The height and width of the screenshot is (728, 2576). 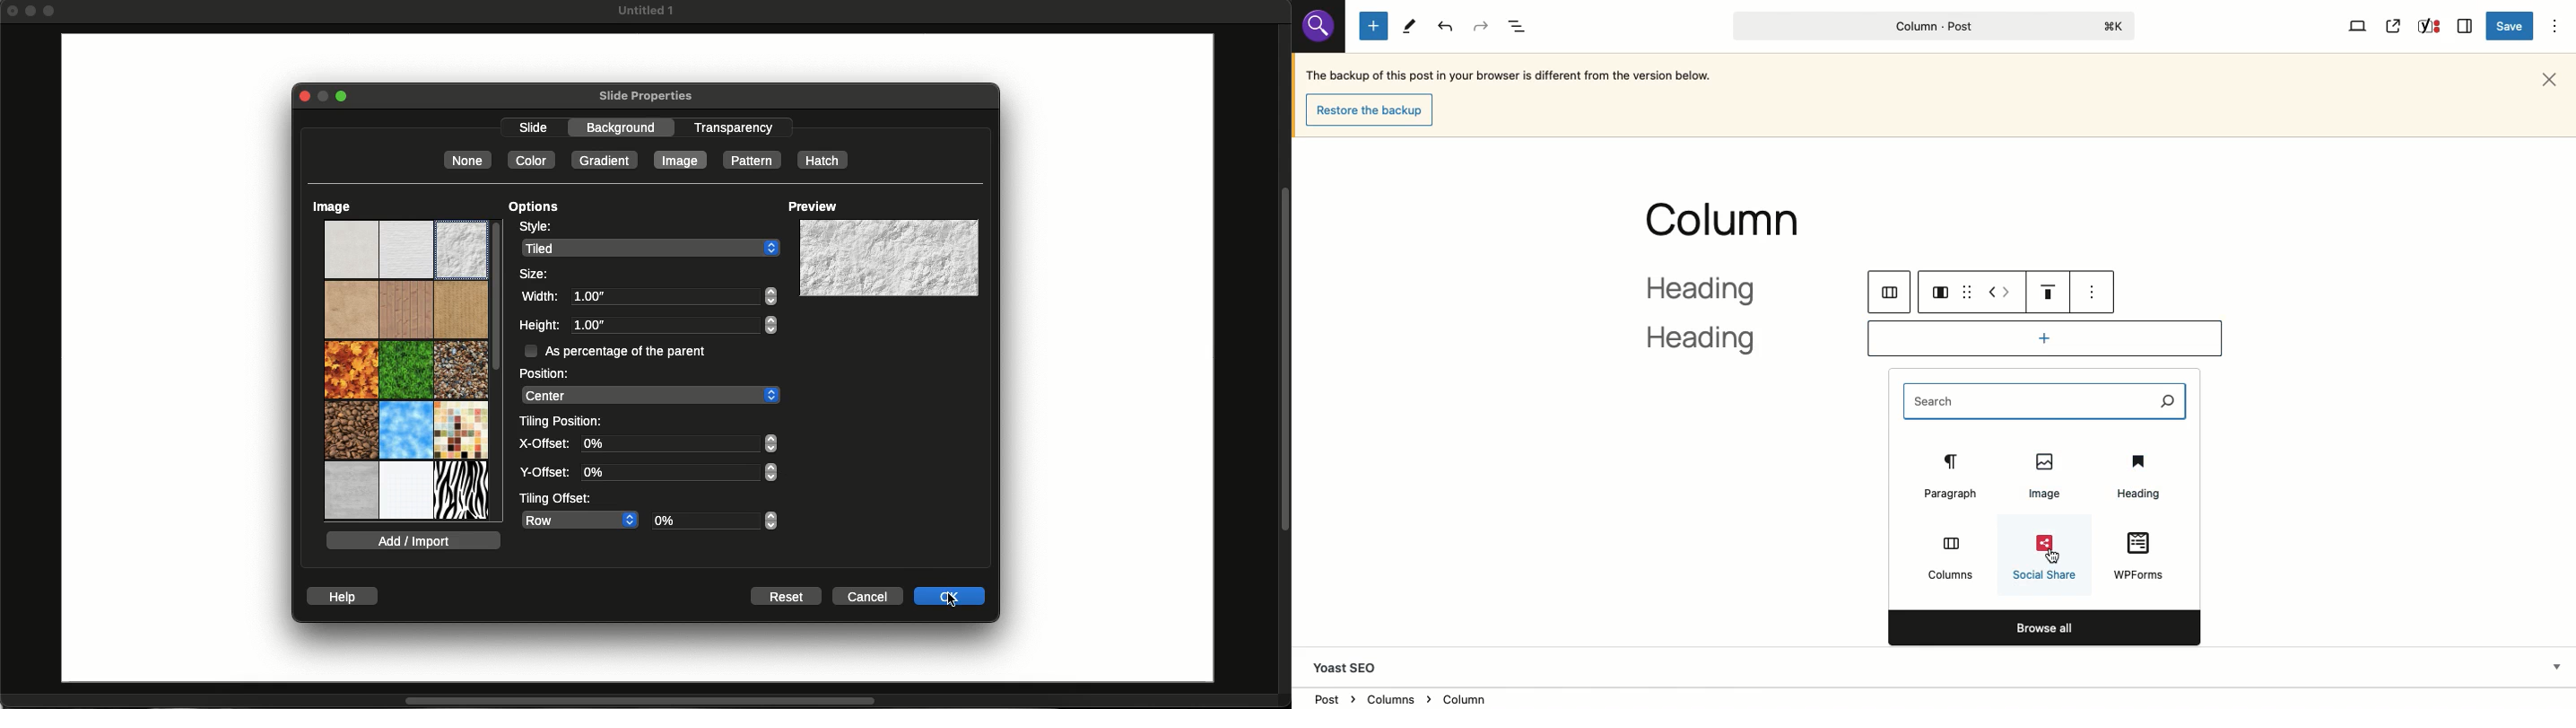 What do you see at coordinates (1950, 559) in the screenshot?
I see `Columns` at bounding box center [1950, 559].